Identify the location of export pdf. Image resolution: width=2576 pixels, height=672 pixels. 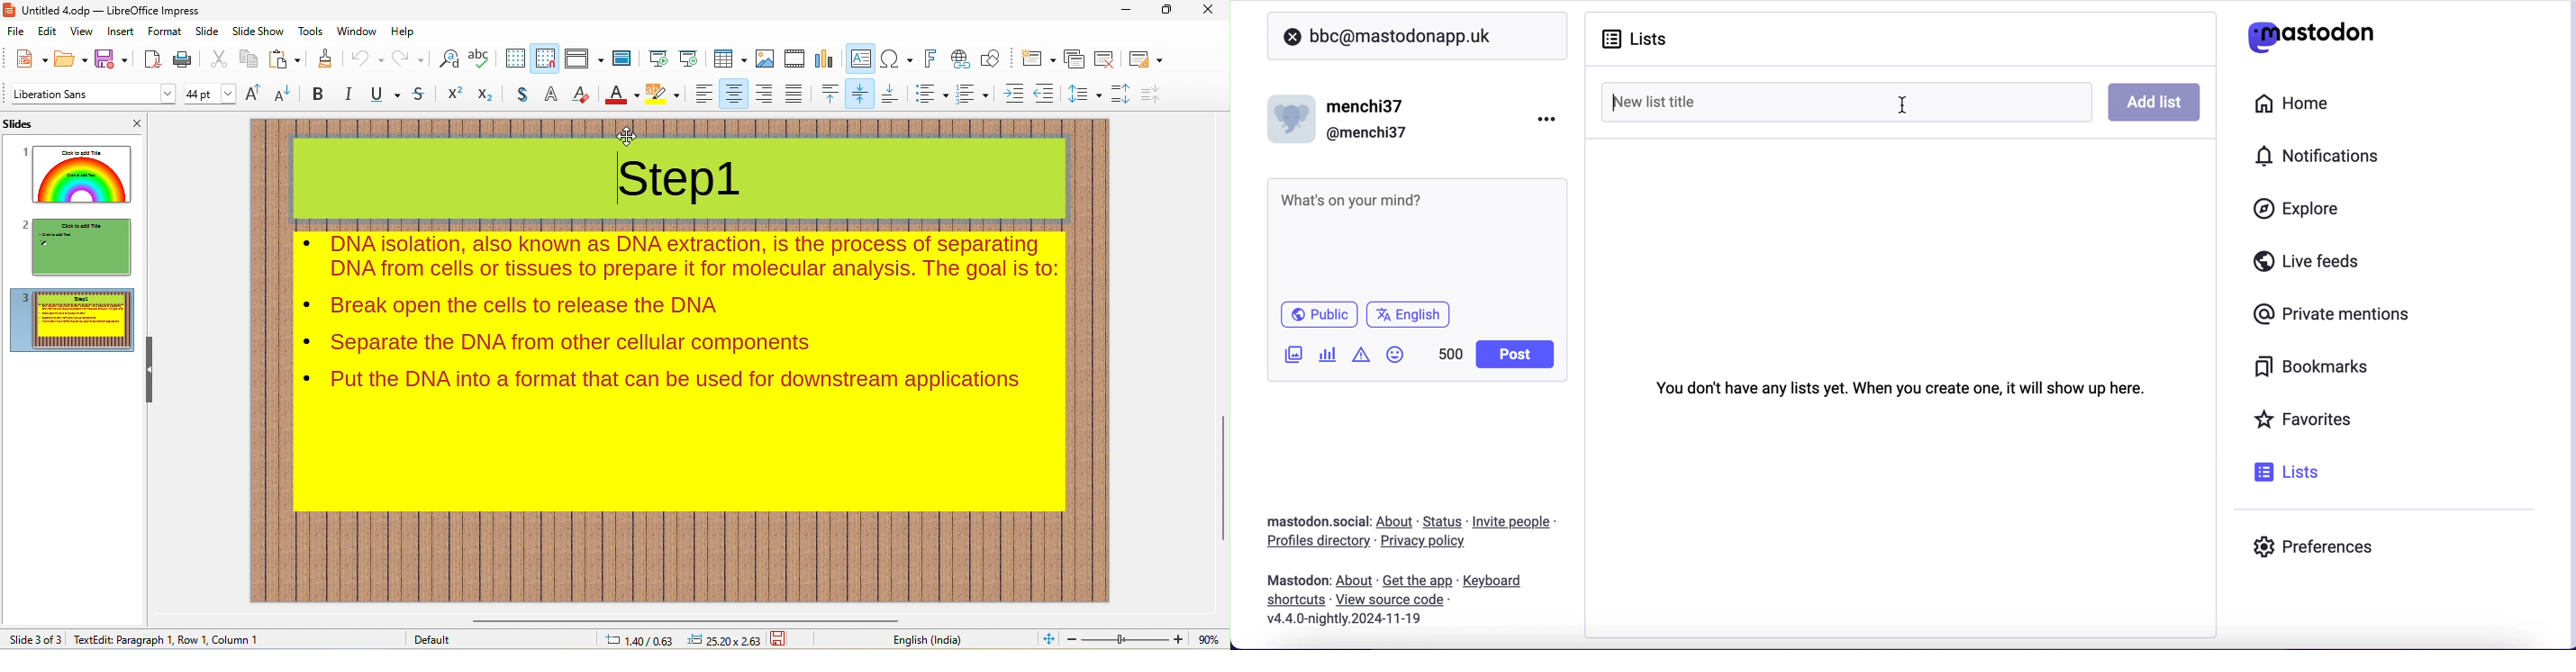
(152, 60).